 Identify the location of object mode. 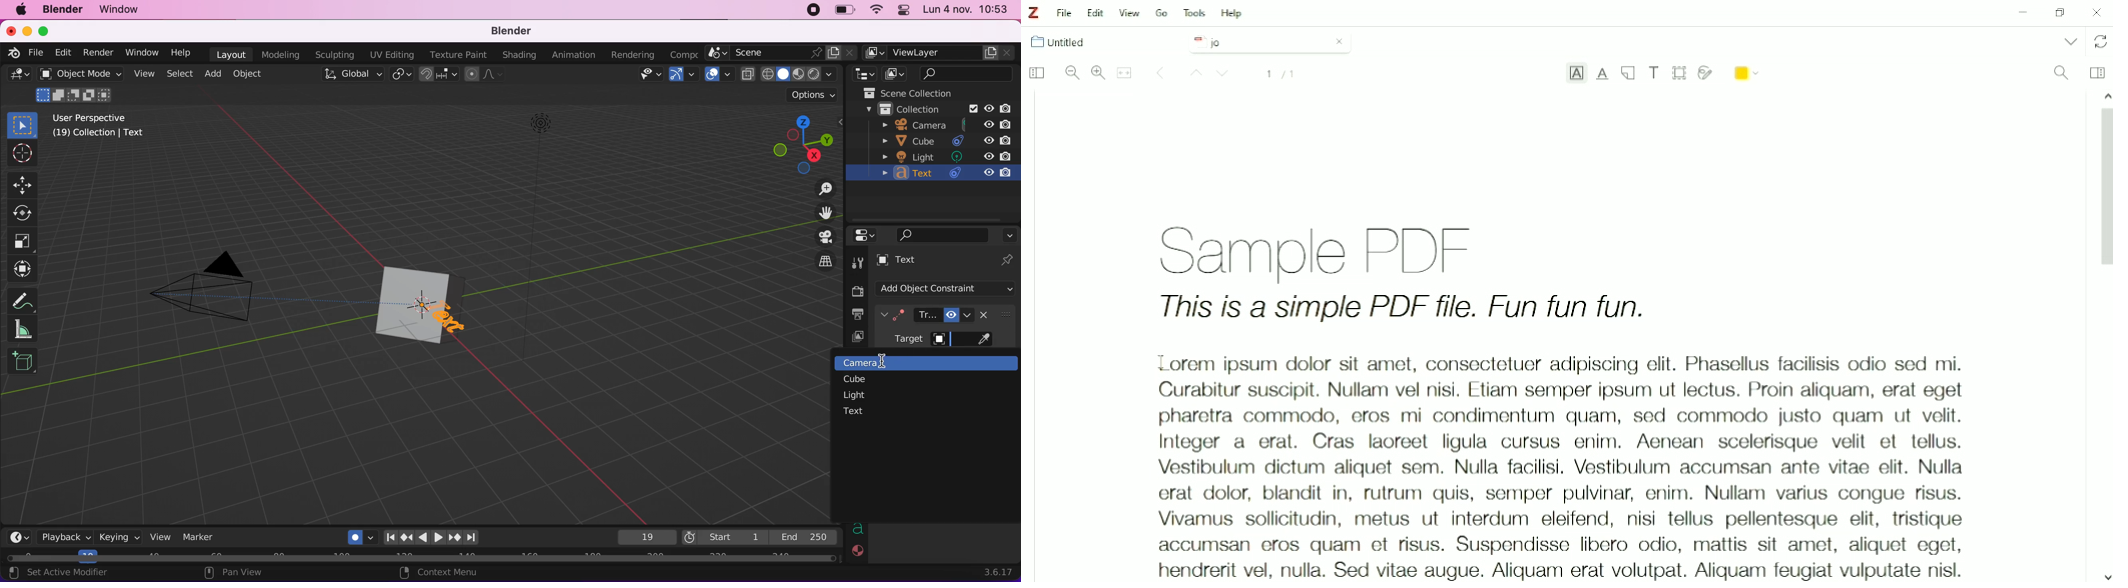
(82, 87).